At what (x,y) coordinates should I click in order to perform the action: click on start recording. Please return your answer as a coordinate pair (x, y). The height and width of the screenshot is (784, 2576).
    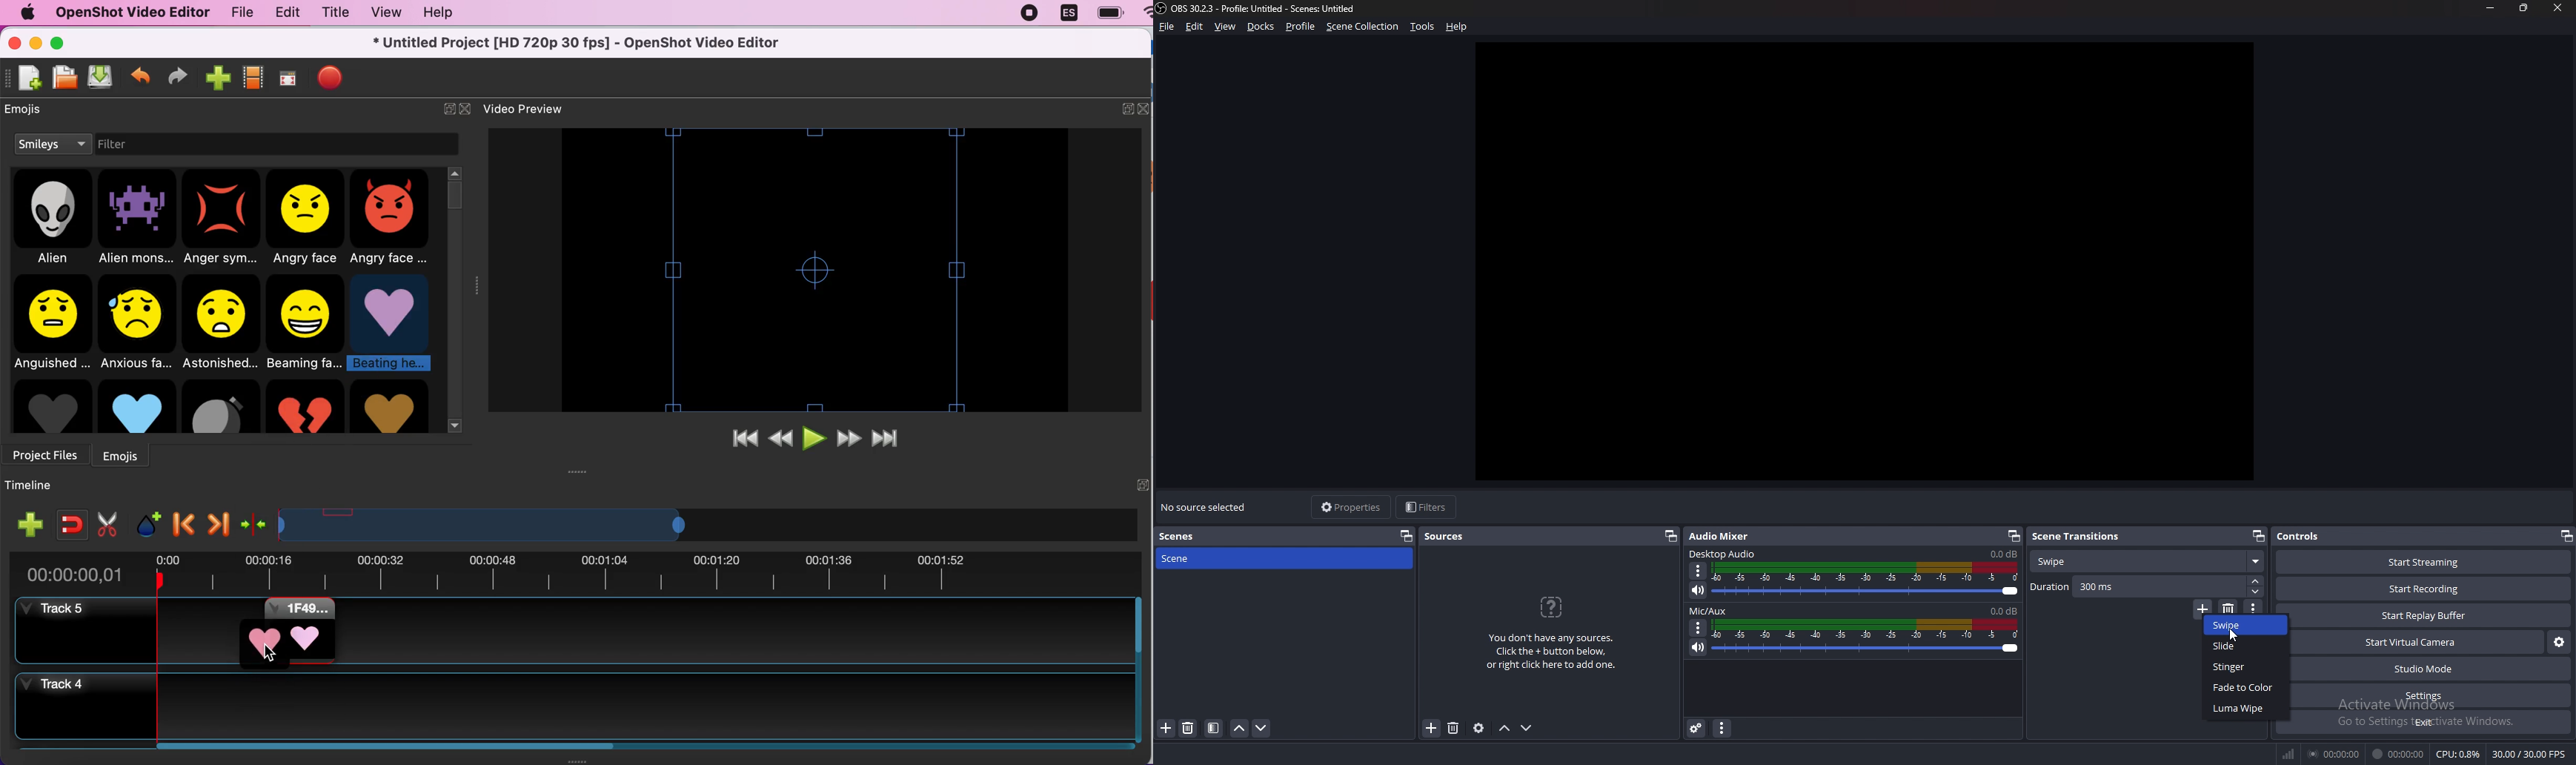
    Looking at the image, I should click on (2424, 589).